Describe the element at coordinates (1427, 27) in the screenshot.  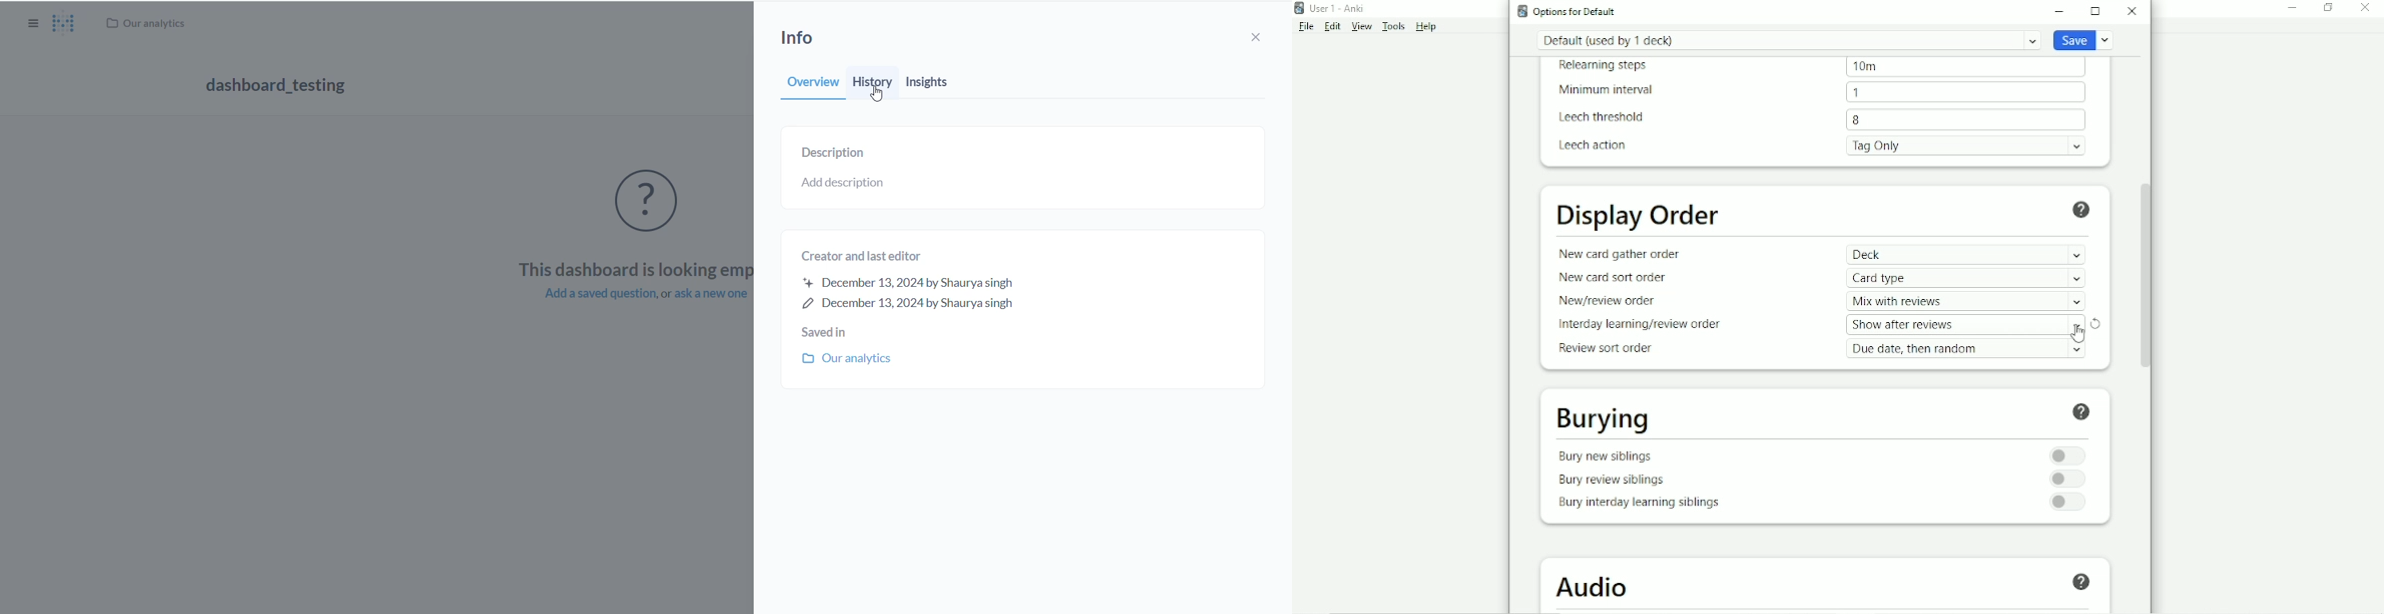
I see `Help` at that location.